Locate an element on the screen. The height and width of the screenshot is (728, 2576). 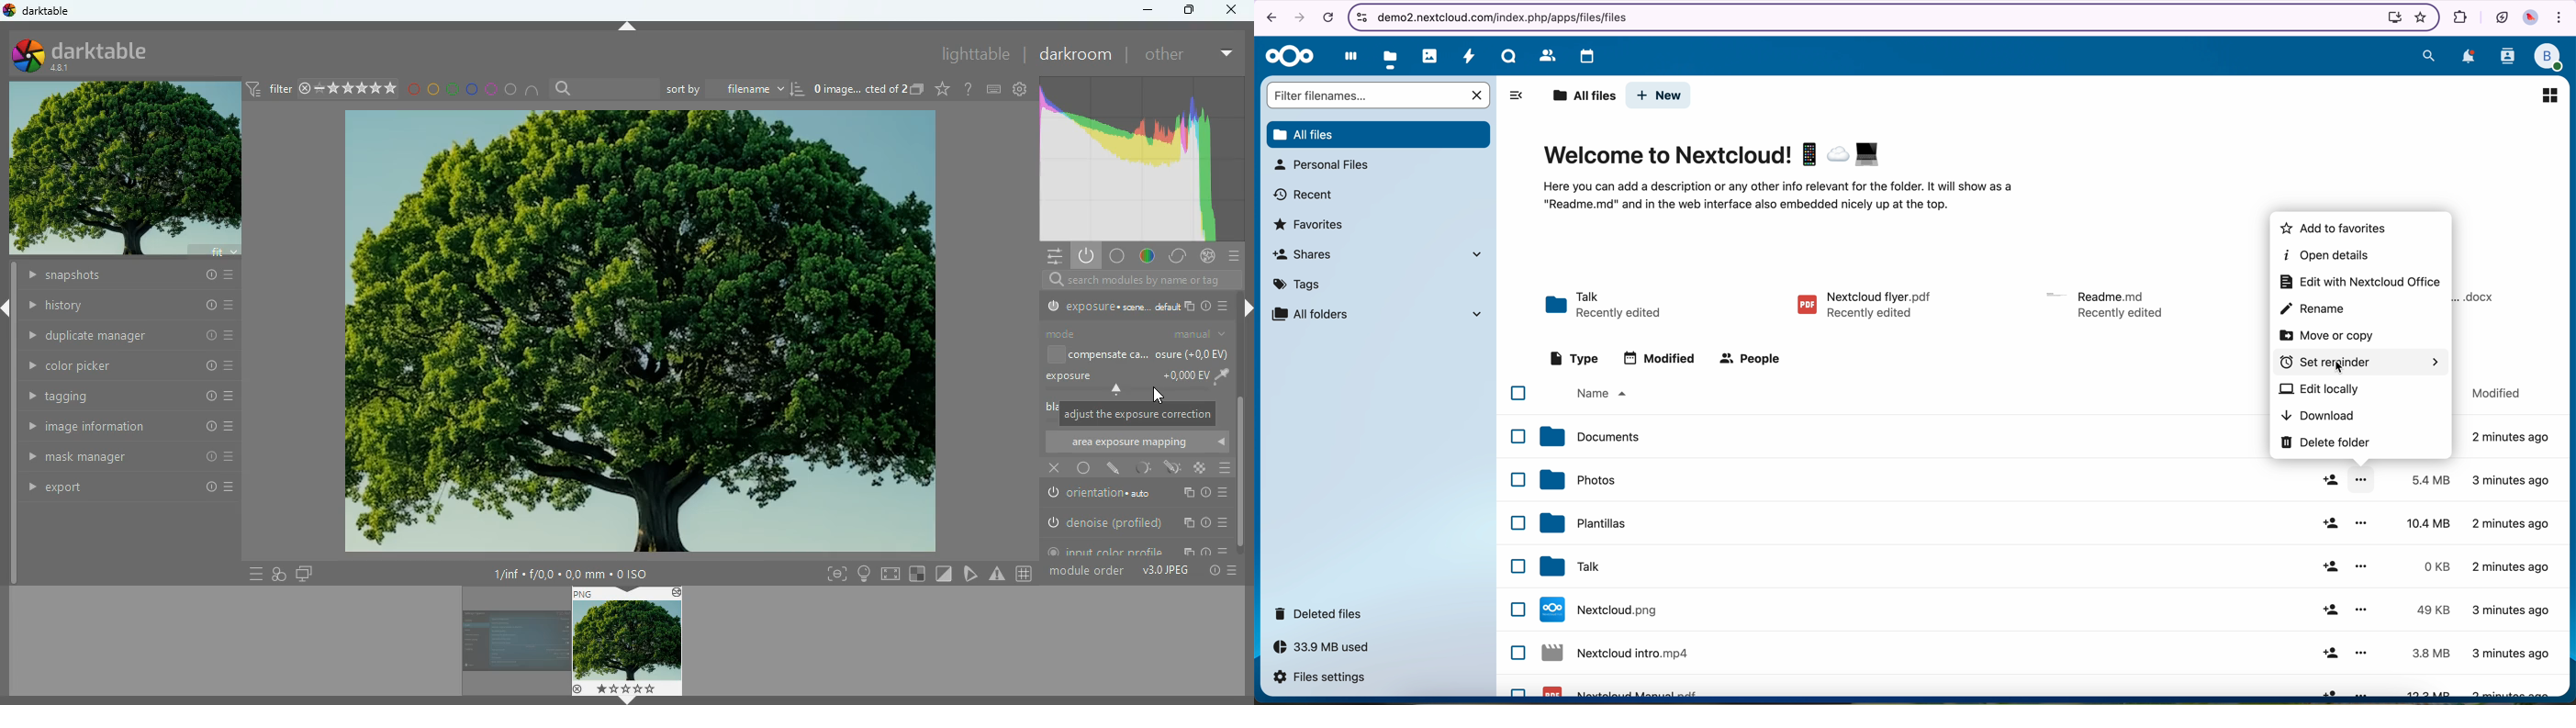
image is located at coordinates (630, 642).